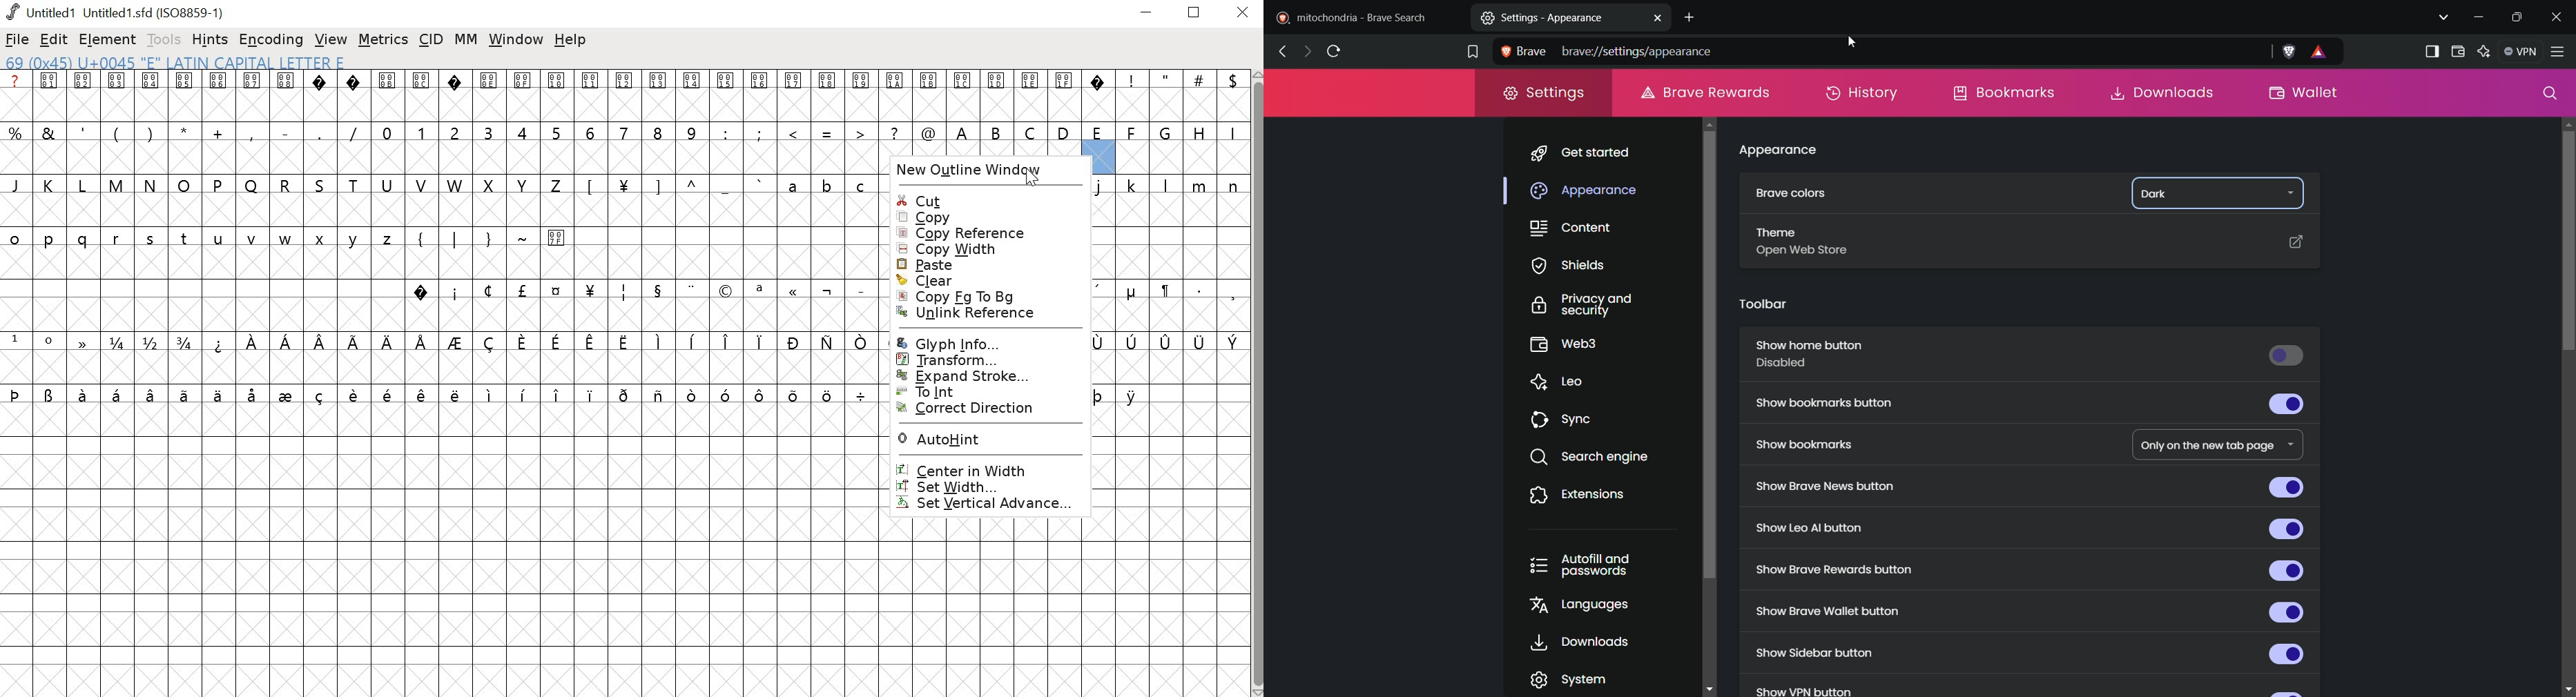 The width and height of the screenshot is (2576, 700). I want to click on leo, so click(1566, 381).